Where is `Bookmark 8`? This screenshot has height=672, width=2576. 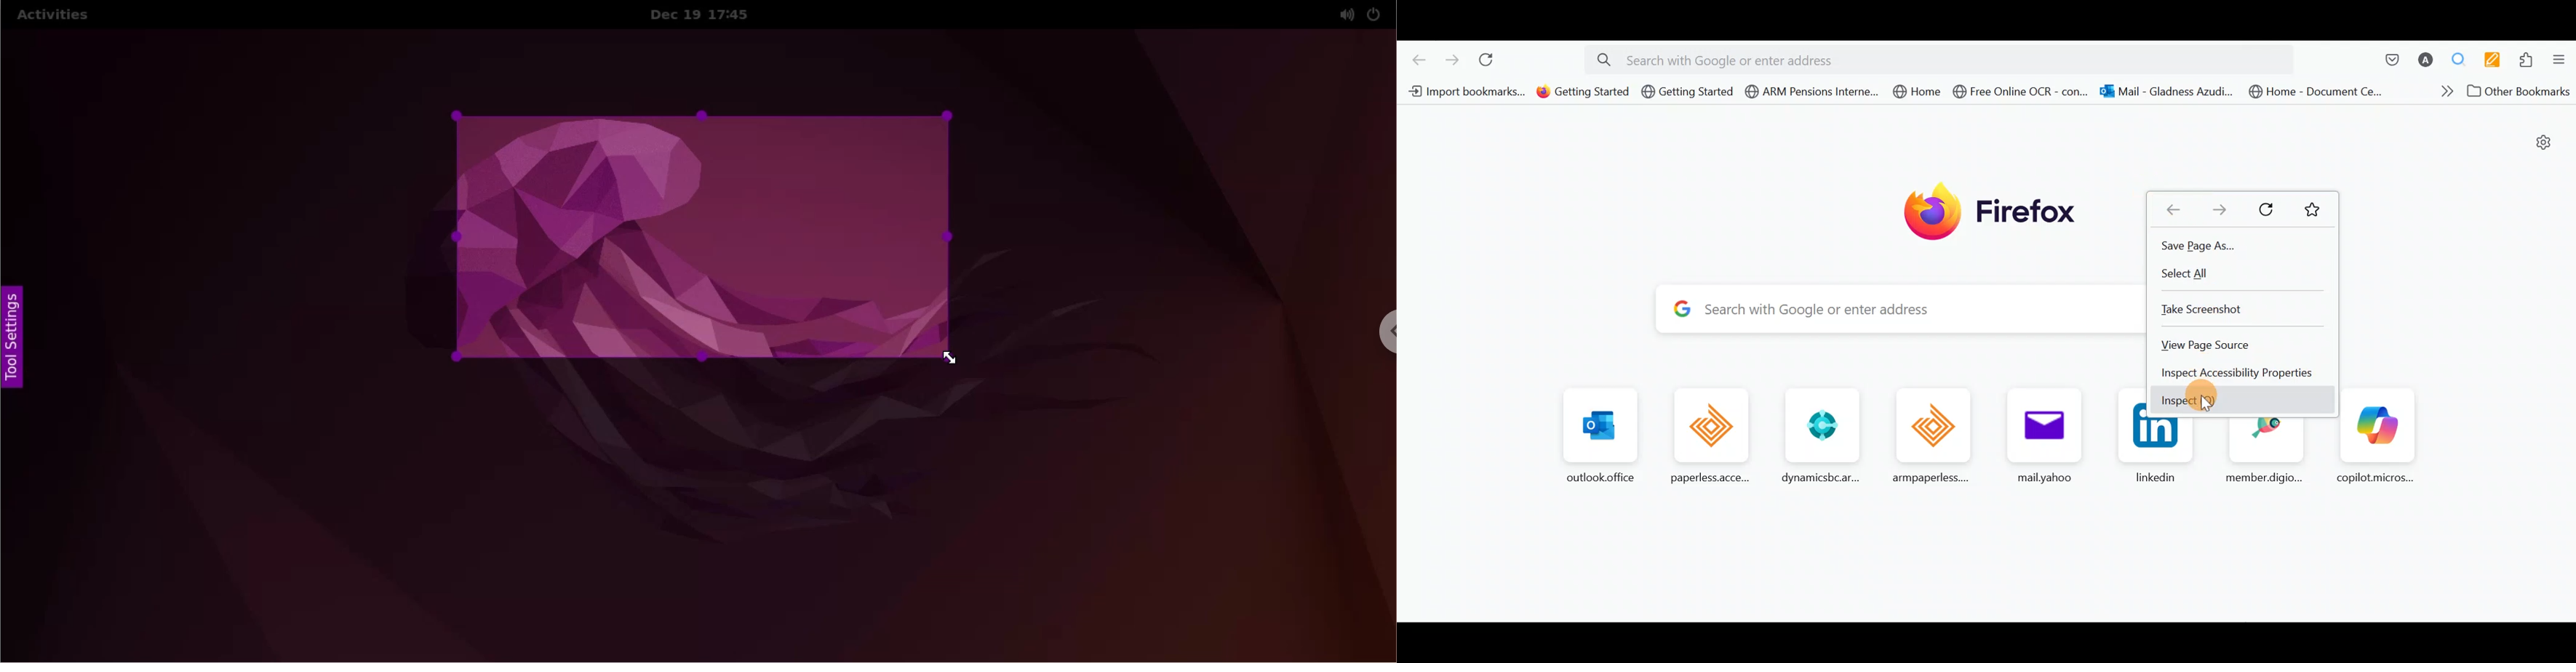 Bookmark 8 is located at coordinates (2313, 91).